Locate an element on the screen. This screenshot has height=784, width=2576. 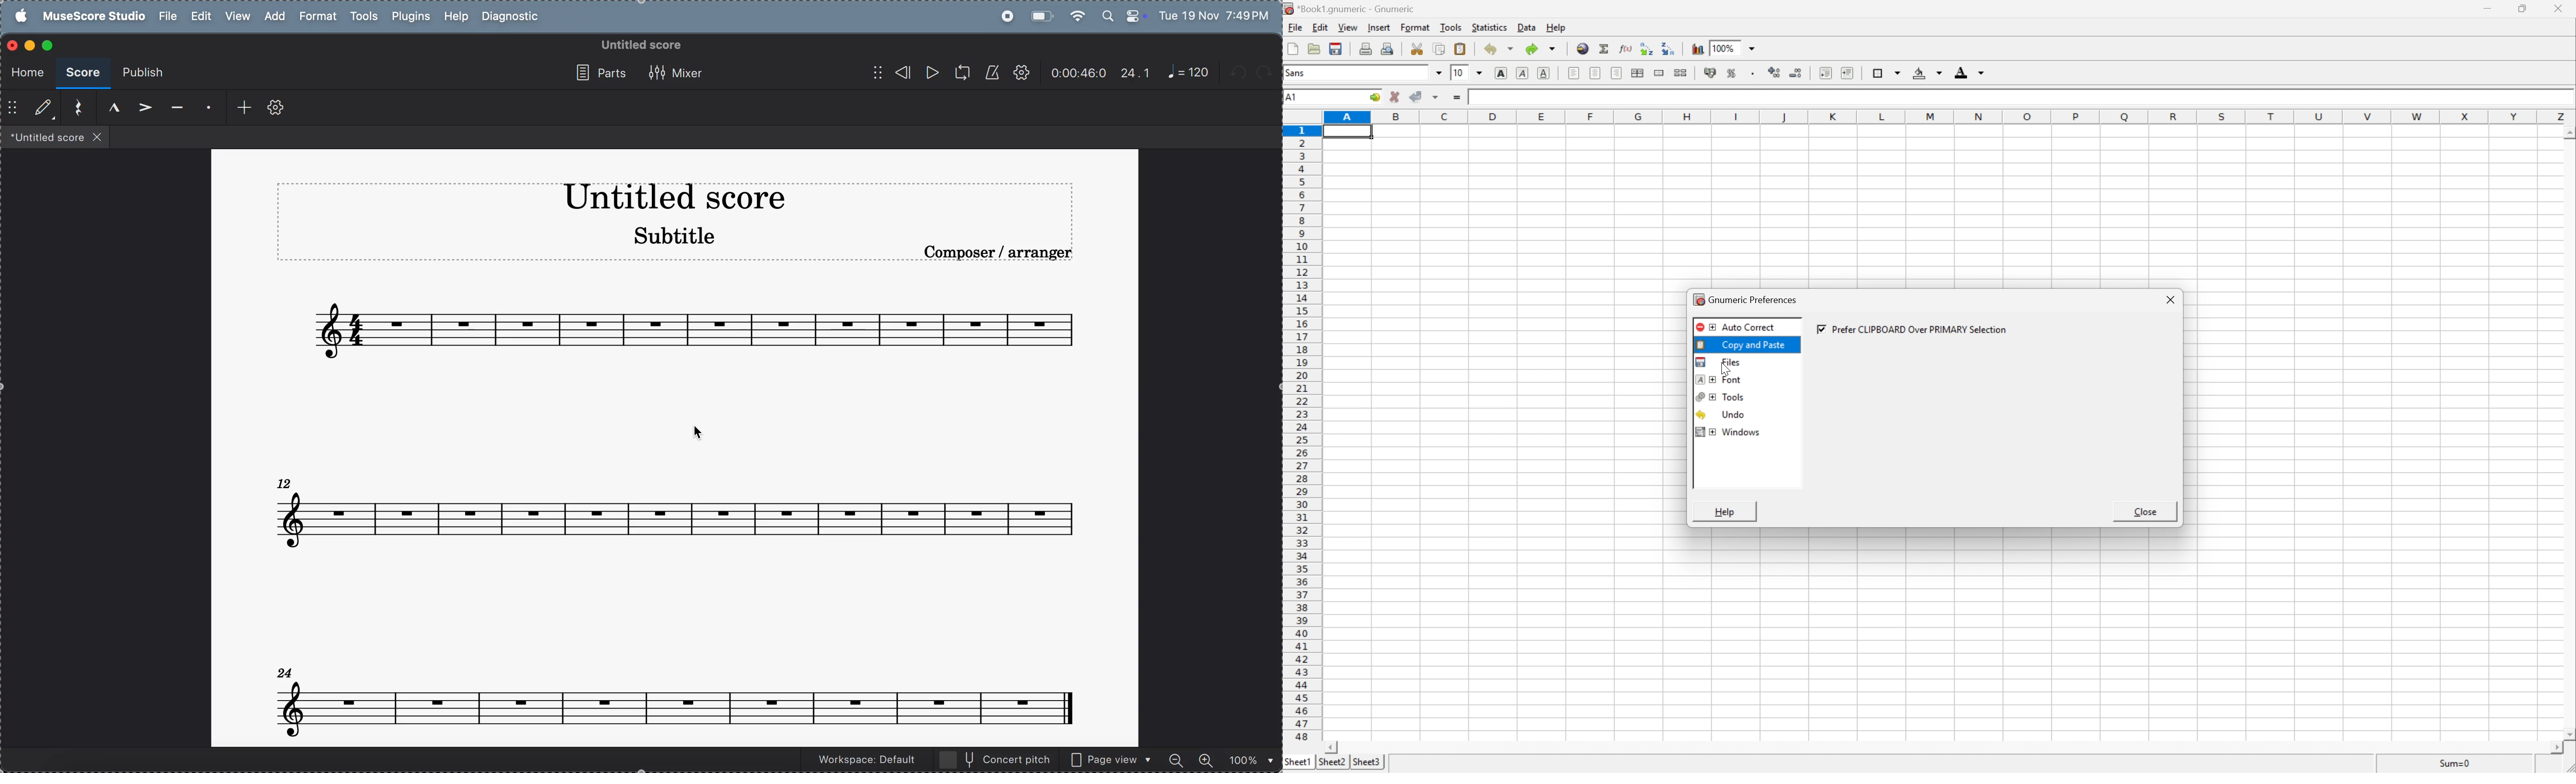
close is located at coordinates (2173, 300).